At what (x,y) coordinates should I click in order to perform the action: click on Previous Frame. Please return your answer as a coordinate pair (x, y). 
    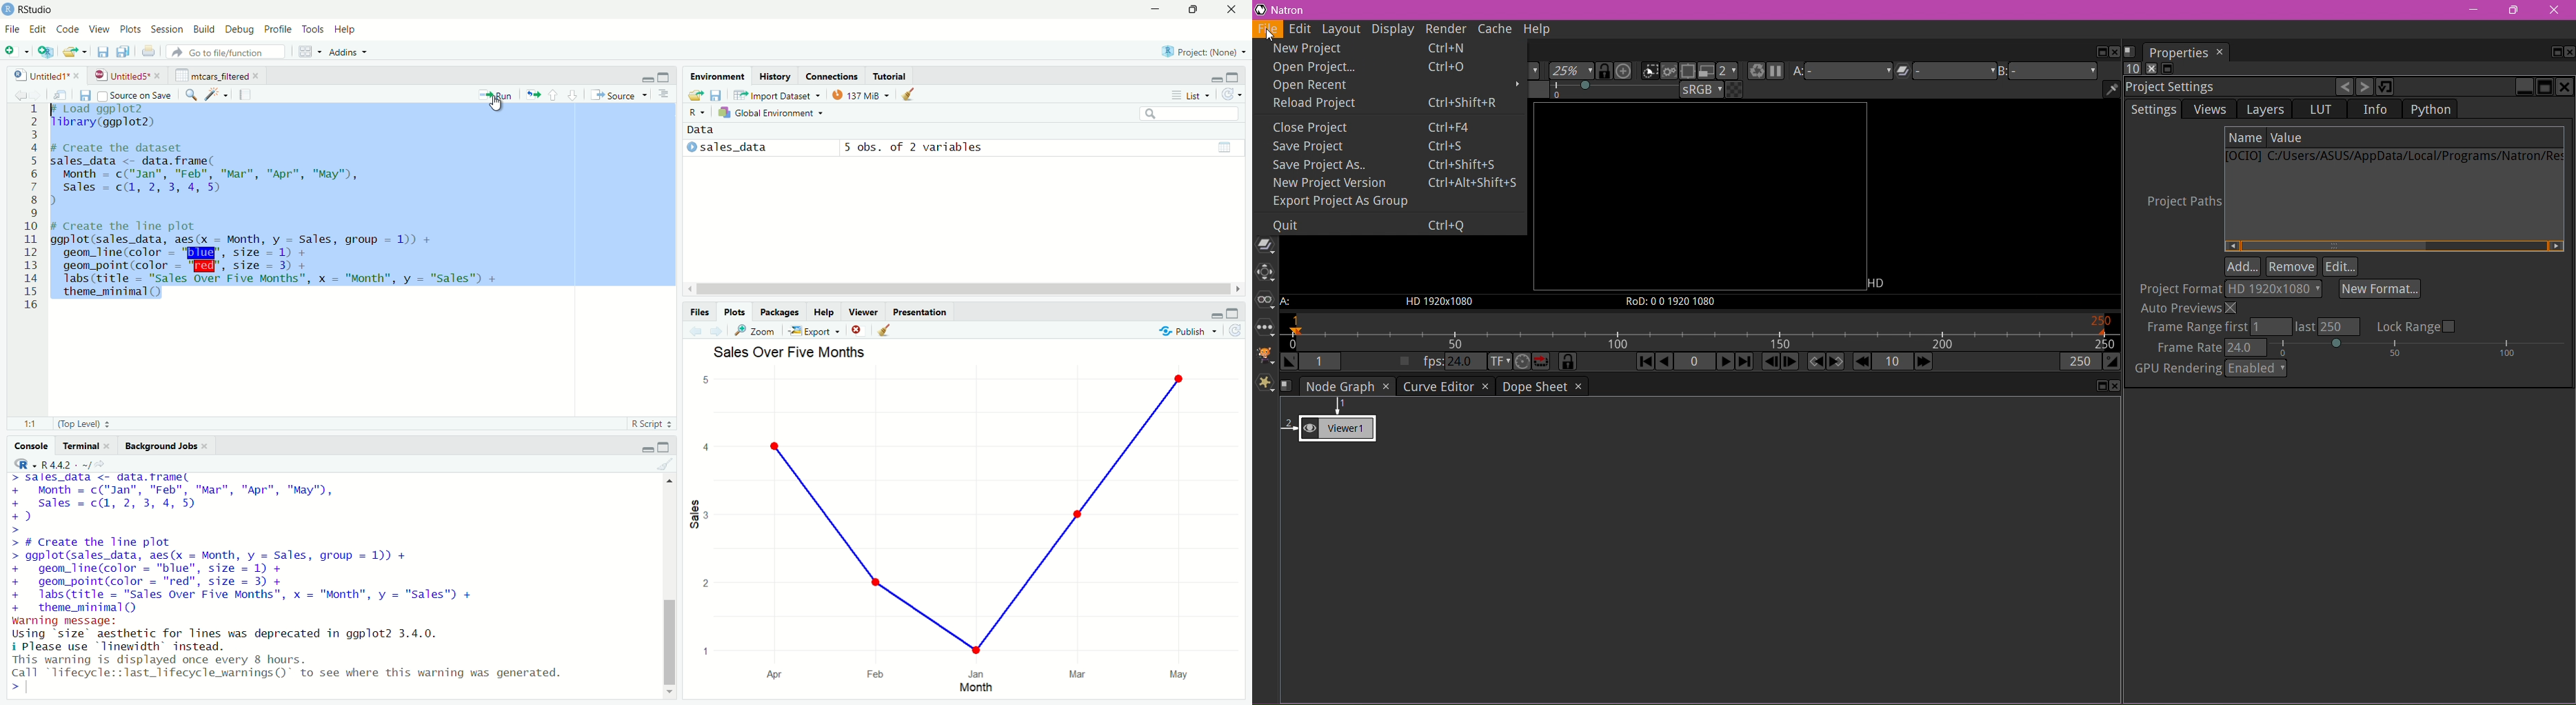
    Looking at the image, I should click on (1770, 363).